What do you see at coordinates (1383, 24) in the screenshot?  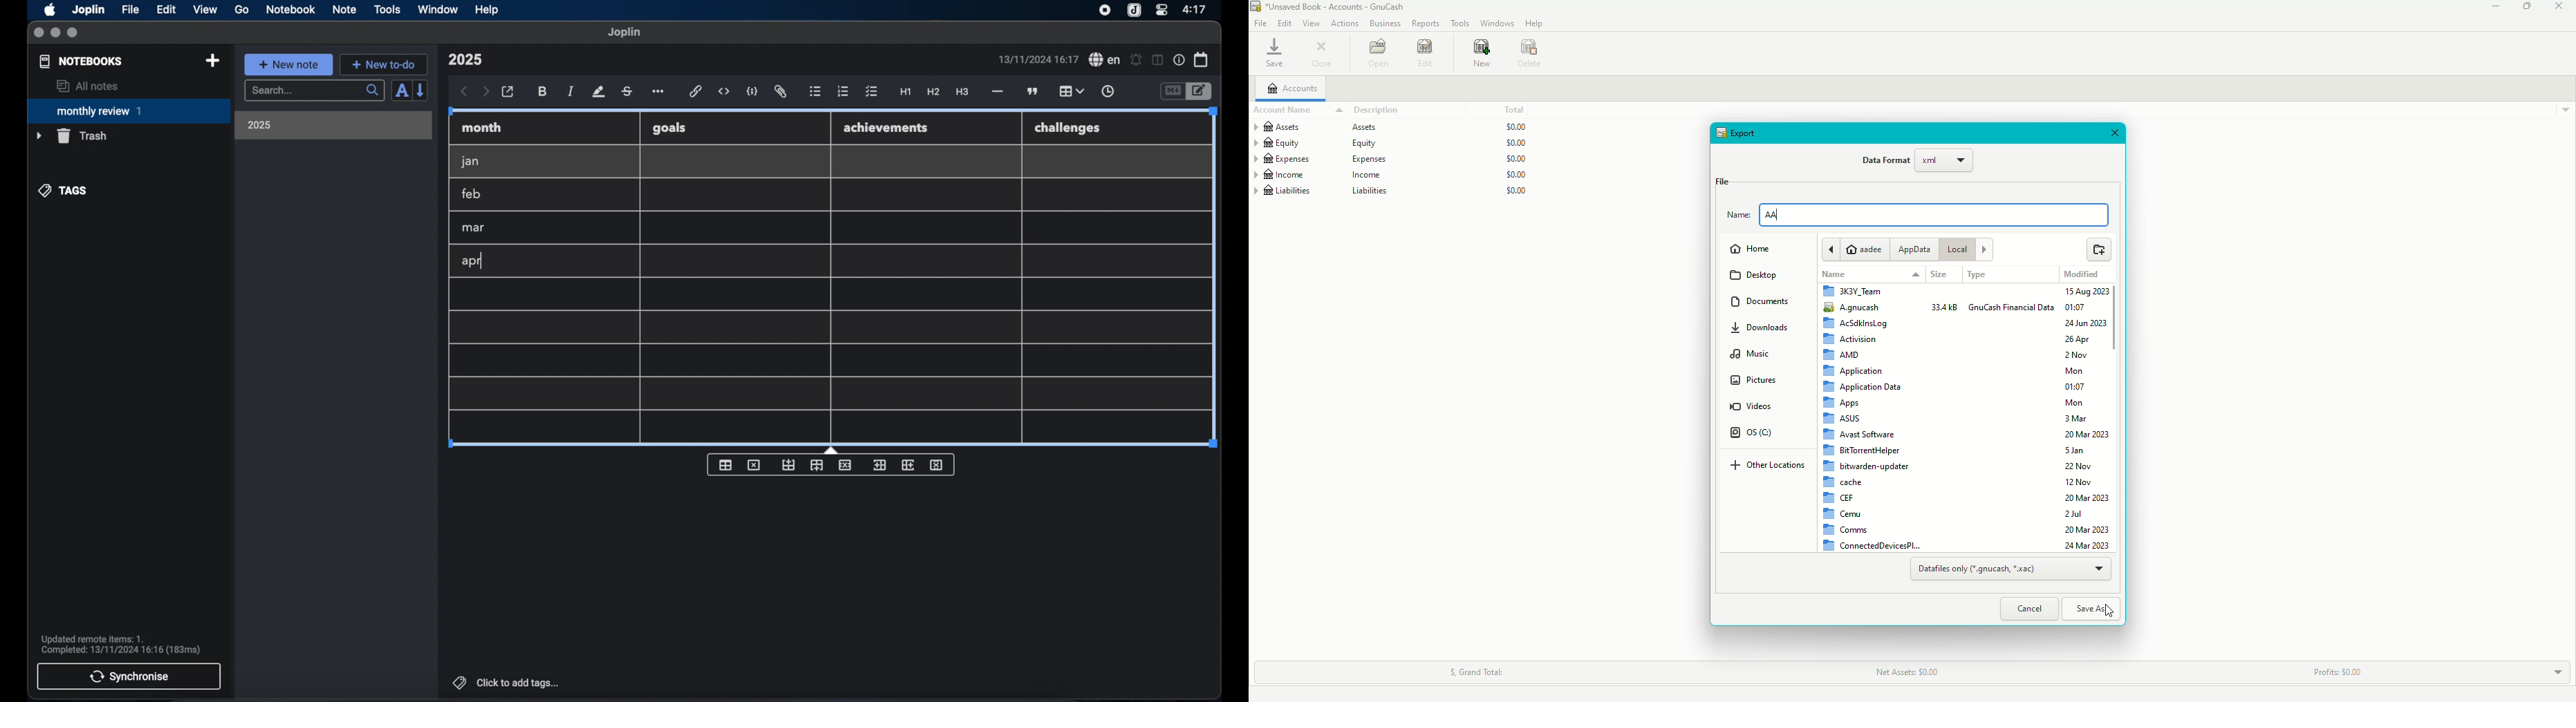 I see `Business` at bounding box center [1383, 24].